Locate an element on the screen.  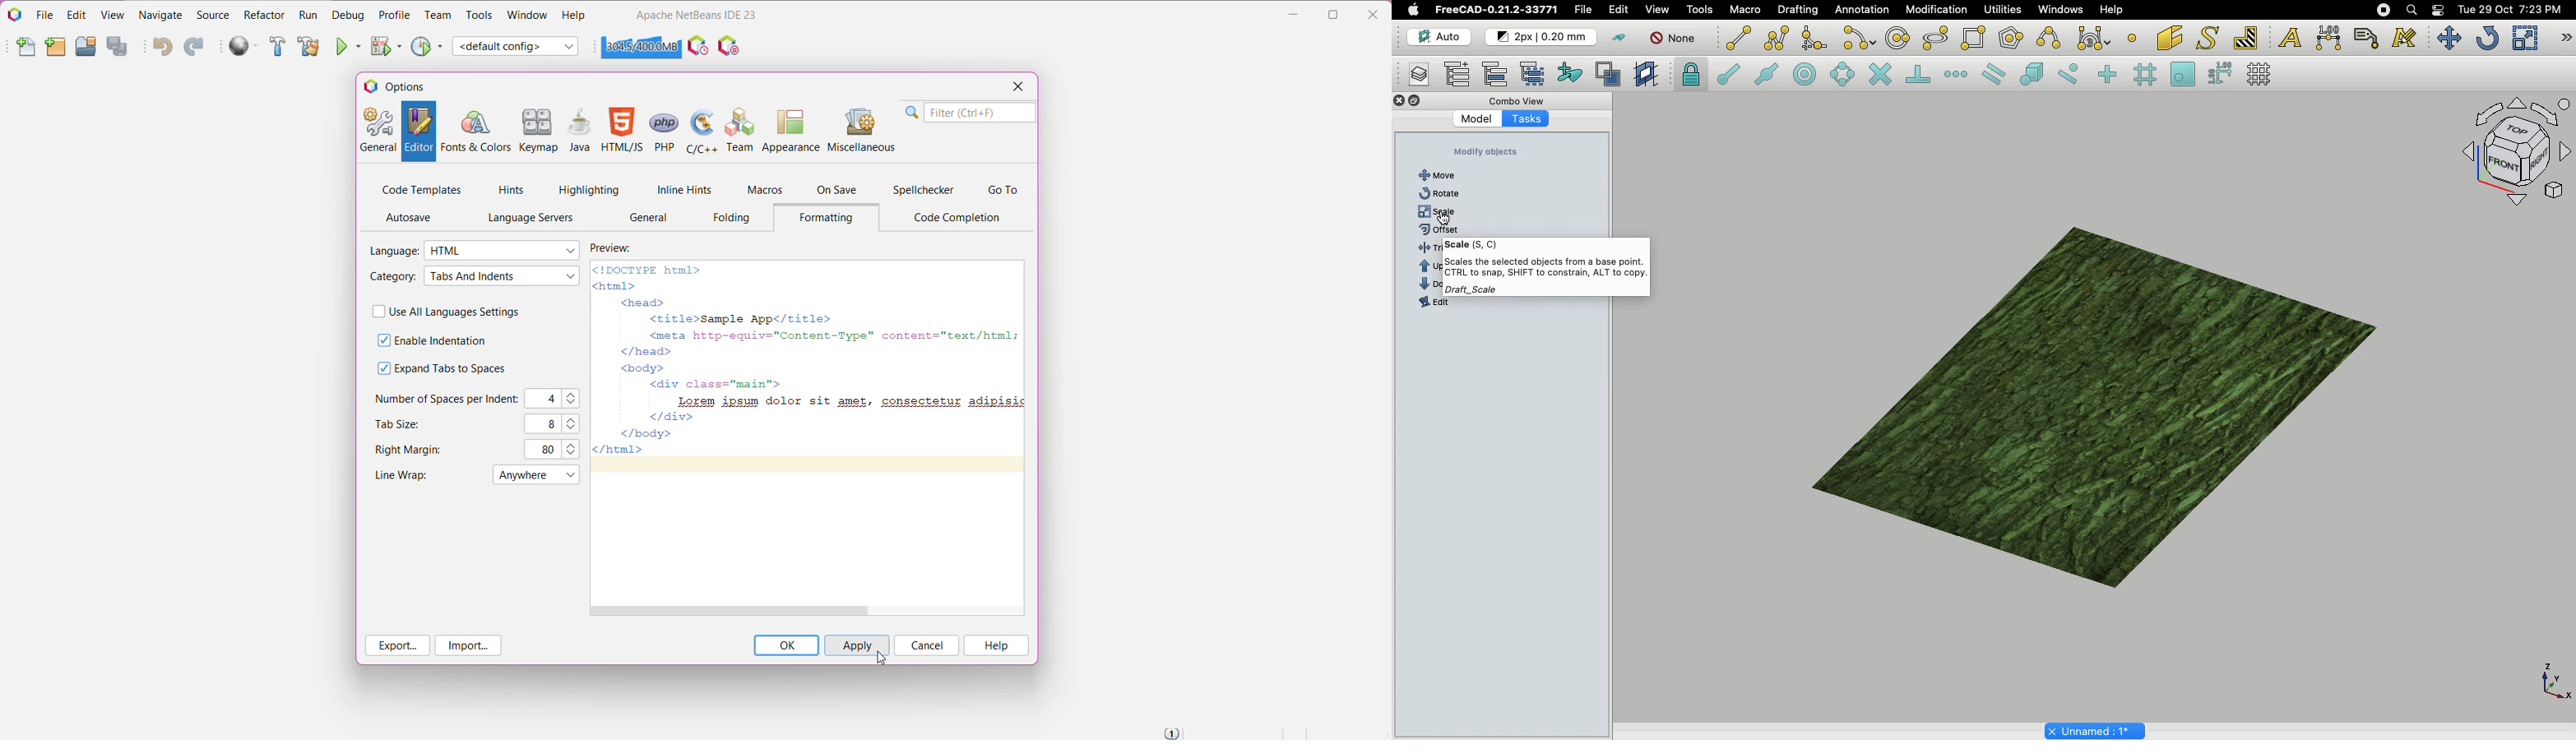
Facebinder is located at coordinates (2169, 37).